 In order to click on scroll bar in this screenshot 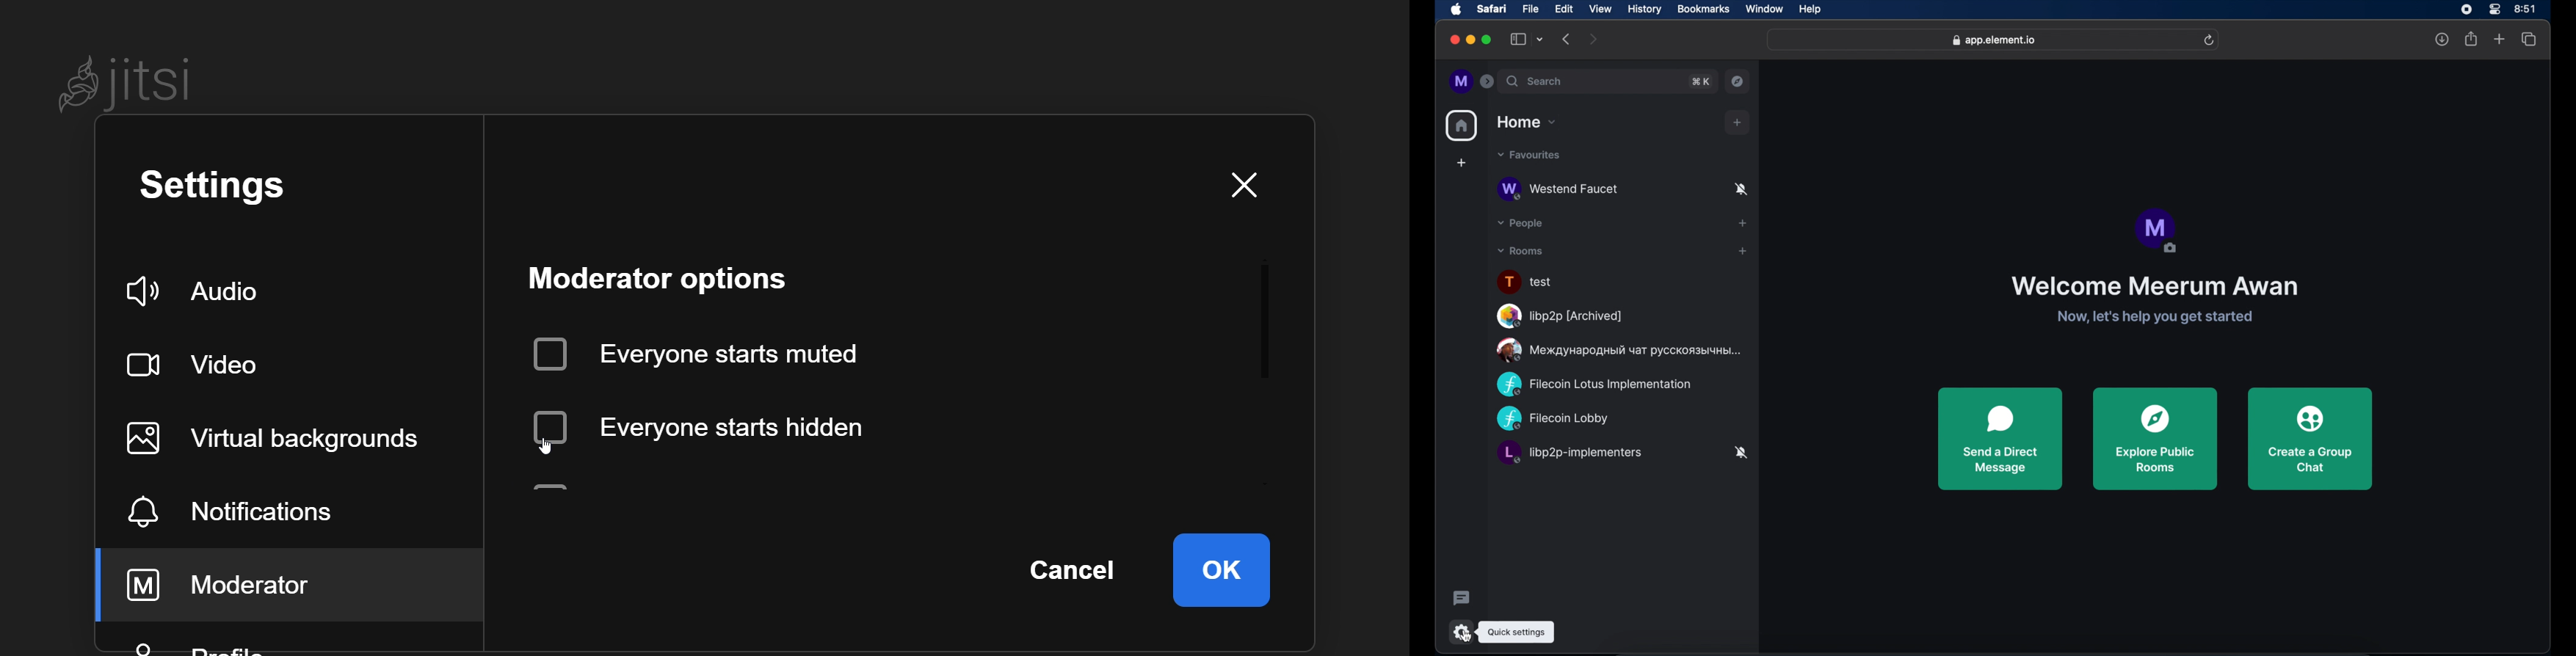, I will do `click(1270, 327)`.